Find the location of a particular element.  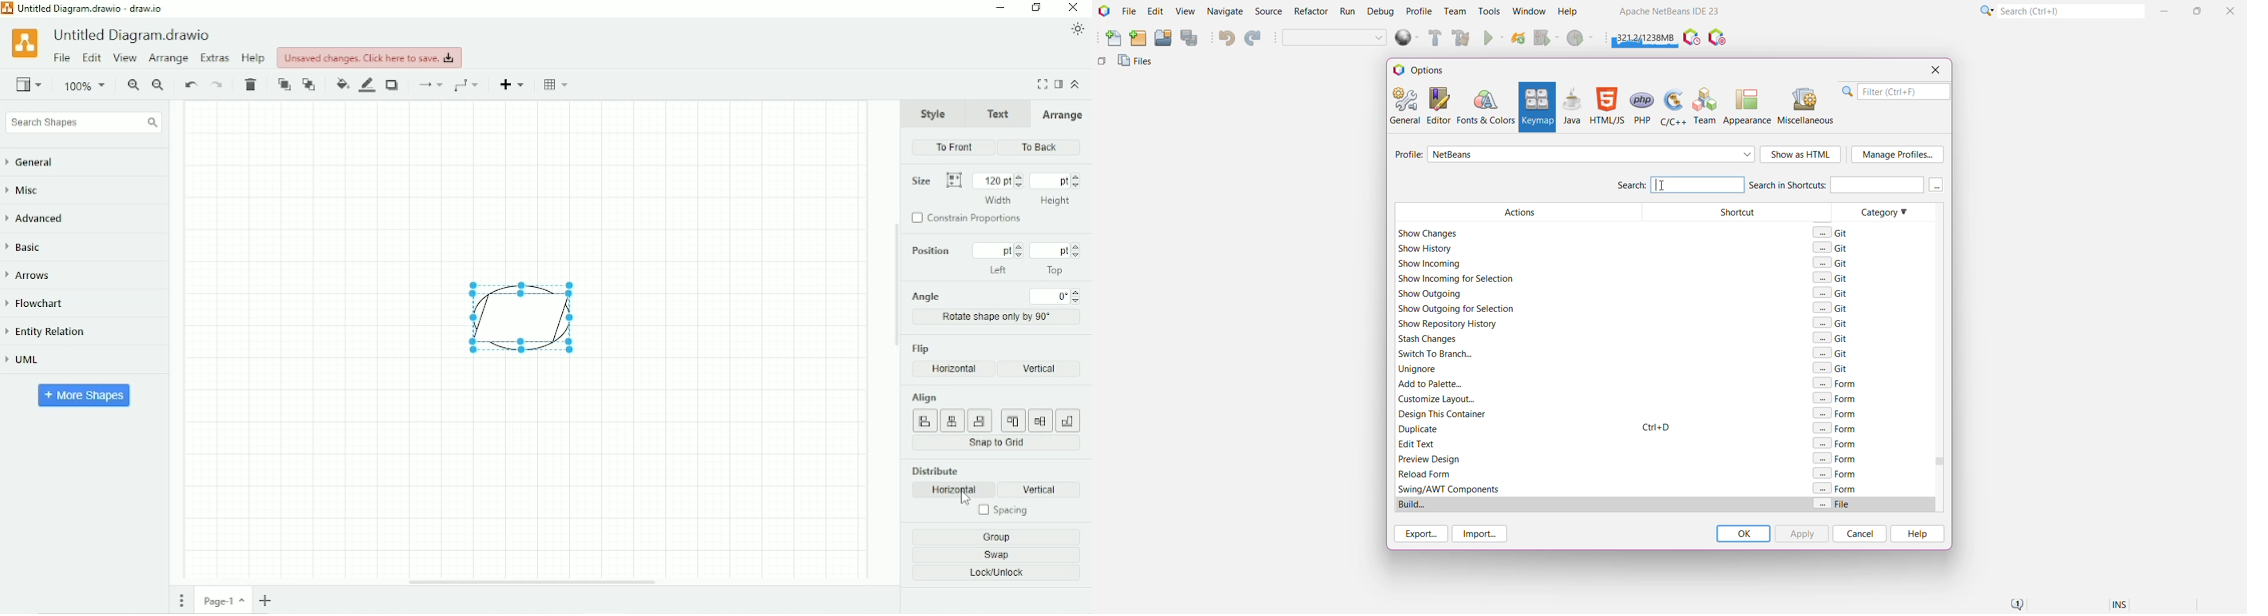

Insert page is located at coordinates (268, 600).